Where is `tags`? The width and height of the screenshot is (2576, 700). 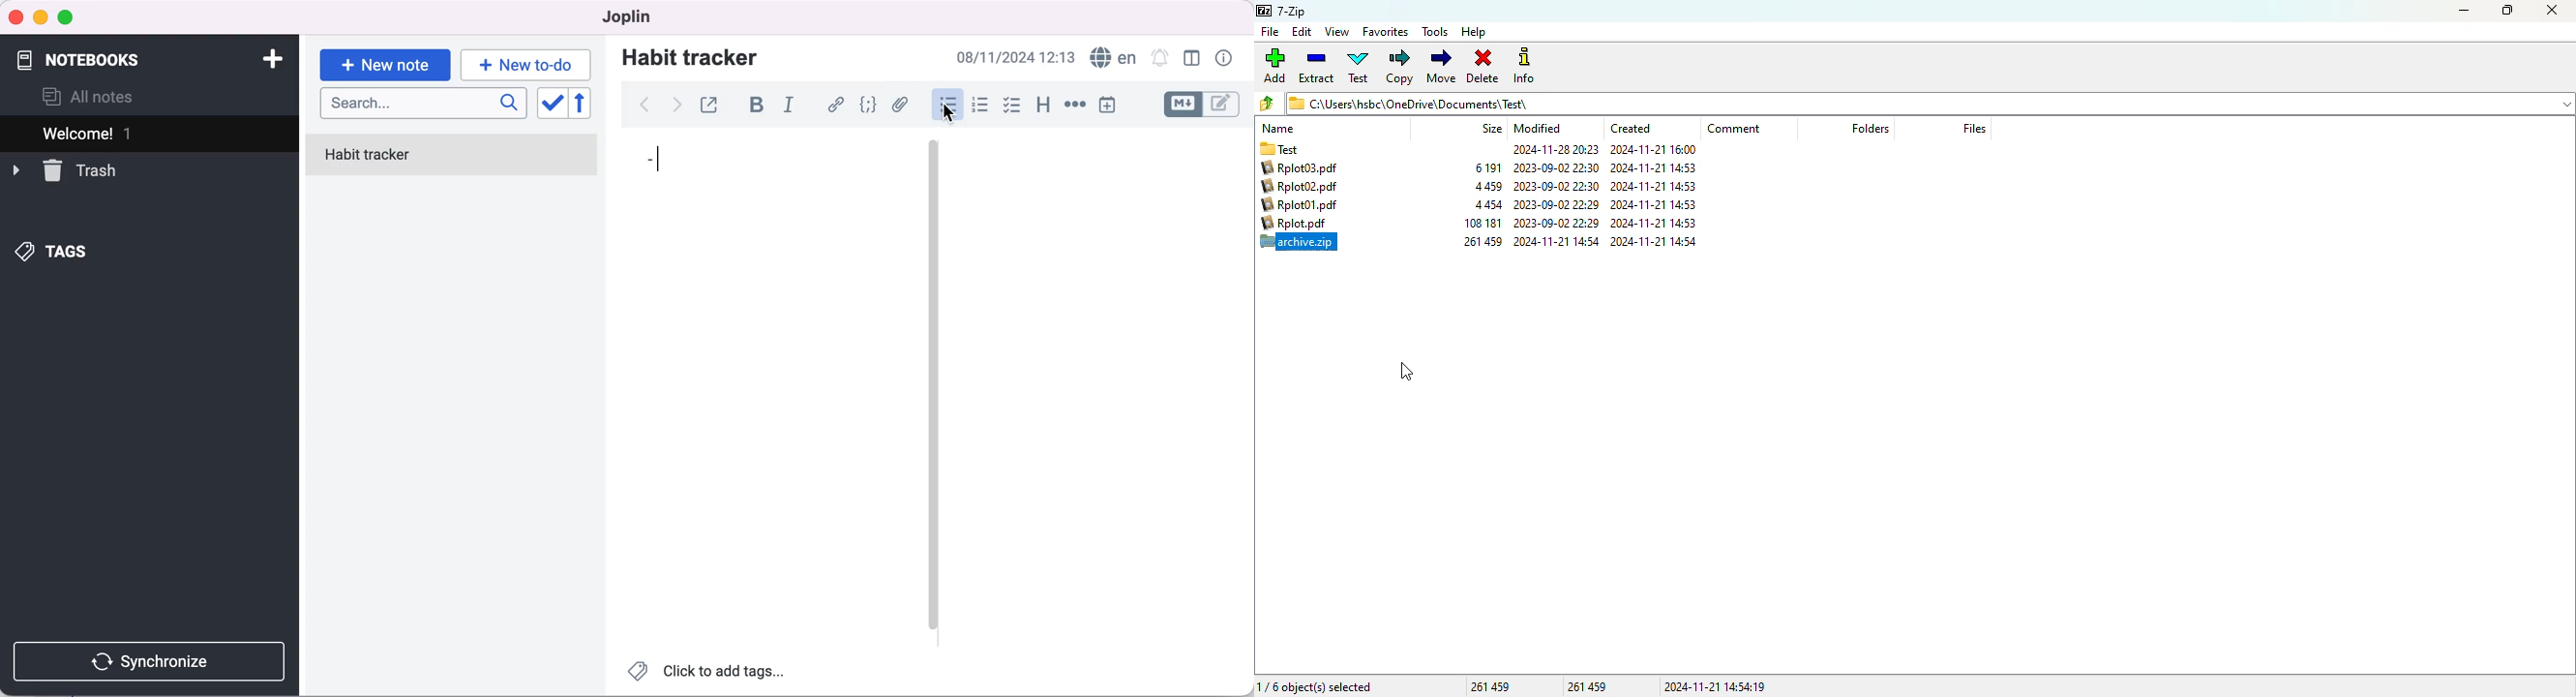 tags is located at coordinates (53, 253).